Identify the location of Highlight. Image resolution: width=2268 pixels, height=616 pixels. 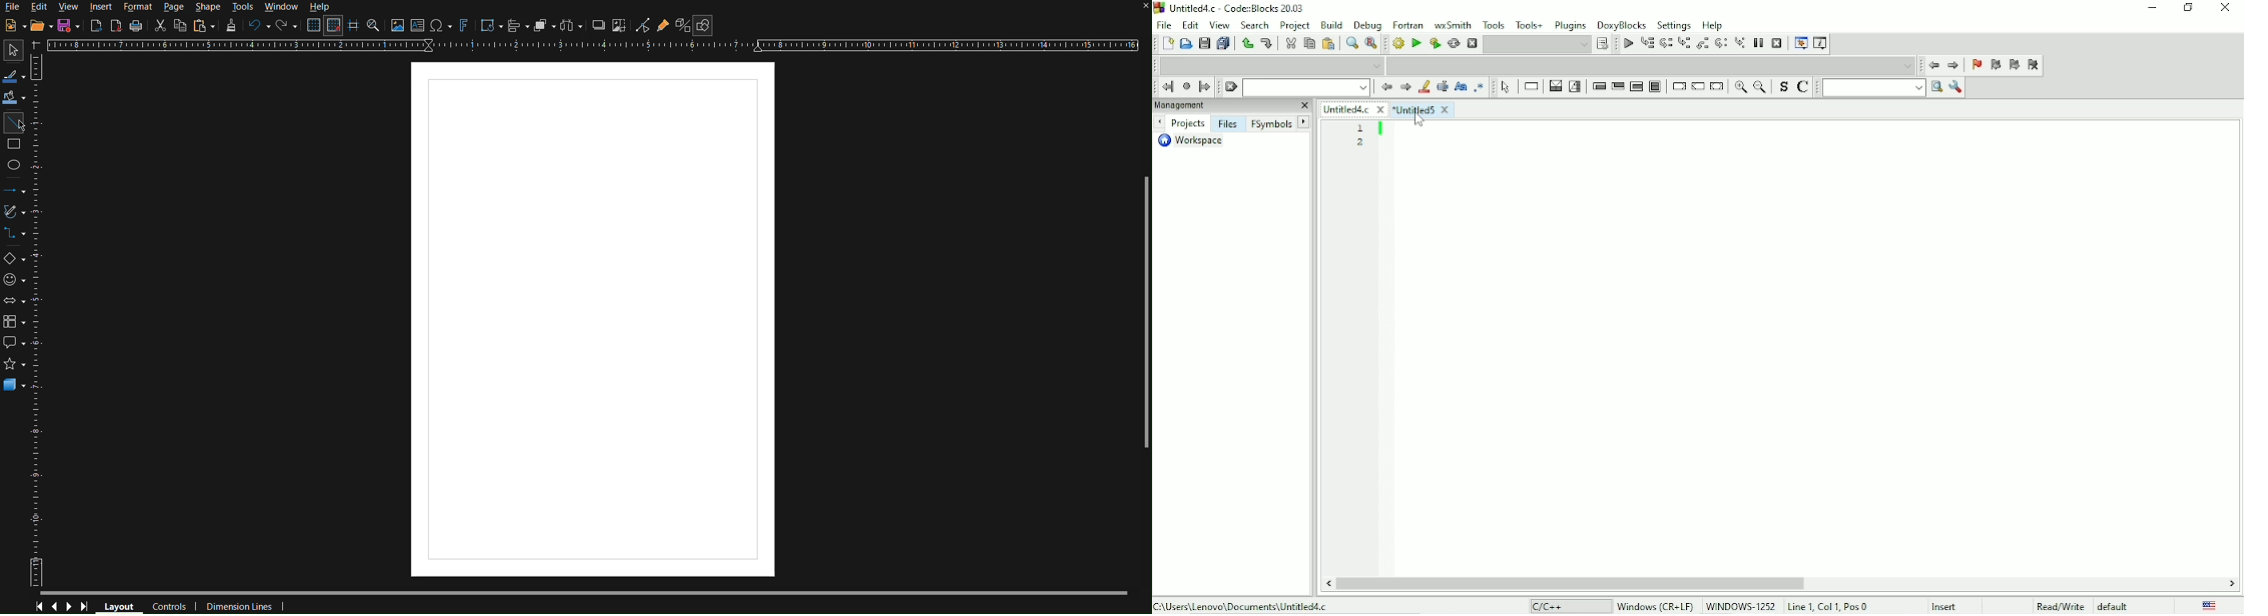
(1424, 86).